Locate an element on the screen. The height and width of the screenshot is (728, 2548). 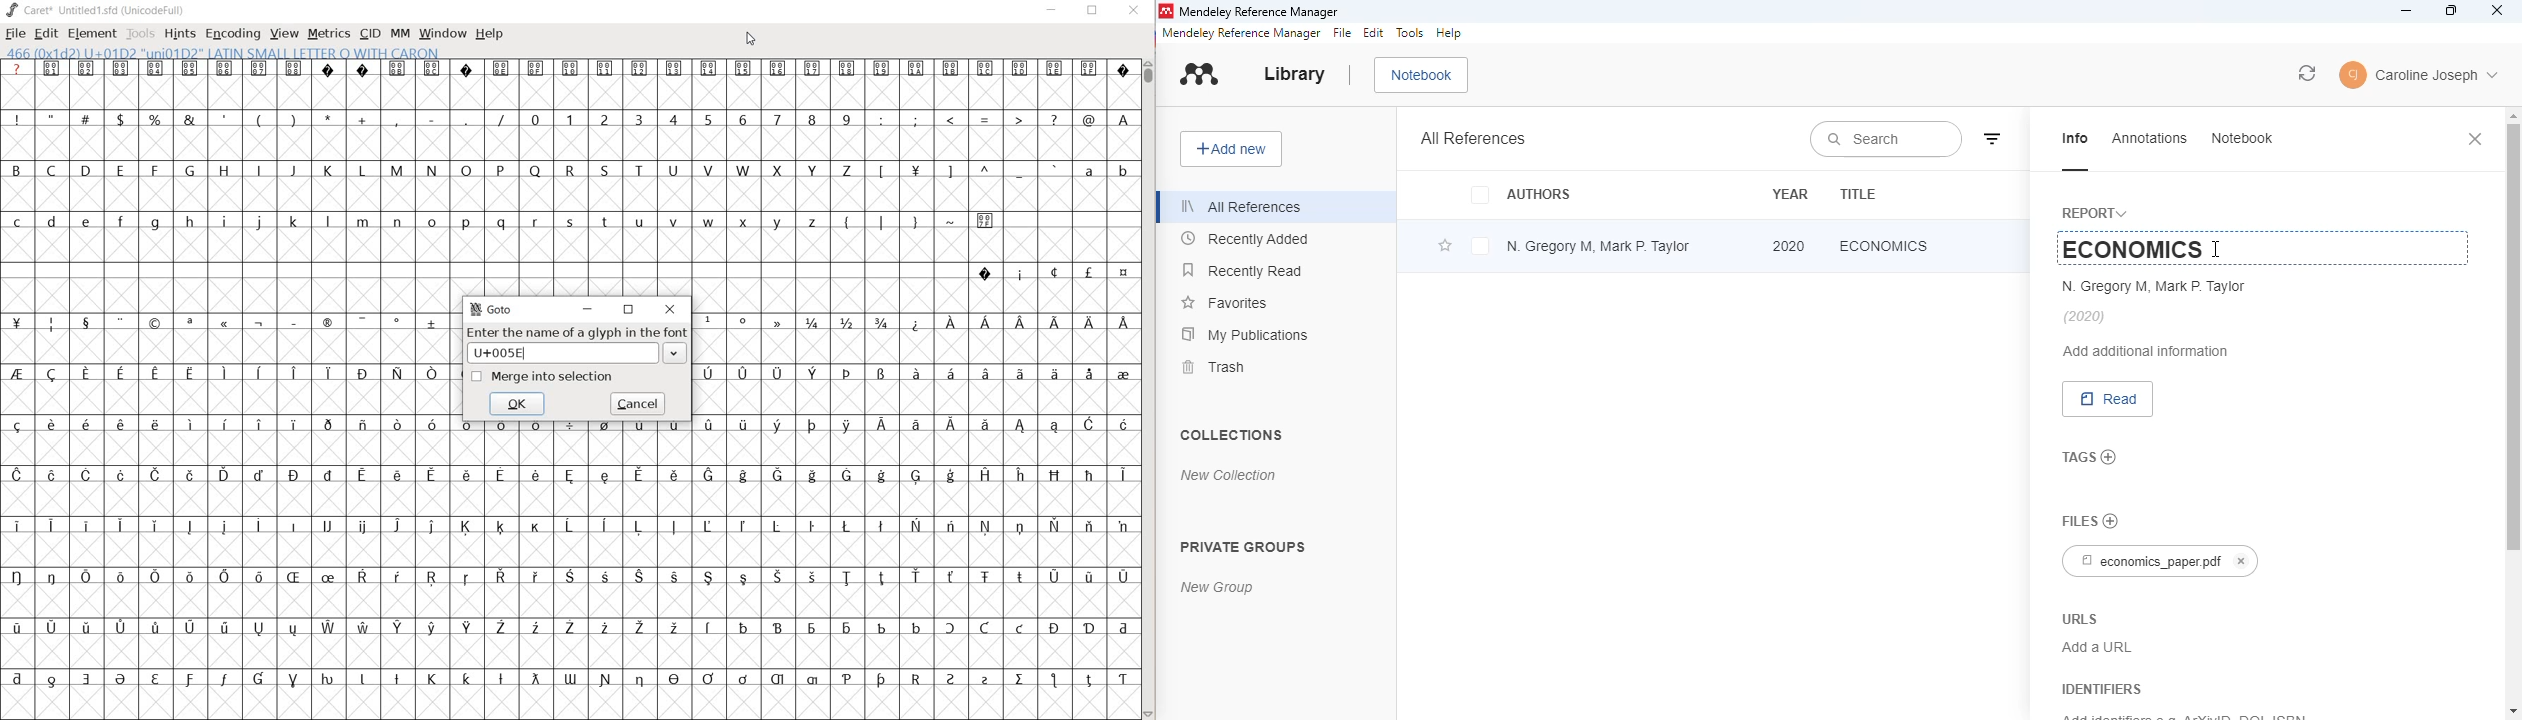
cursor is located at coordinates (2216, 249).